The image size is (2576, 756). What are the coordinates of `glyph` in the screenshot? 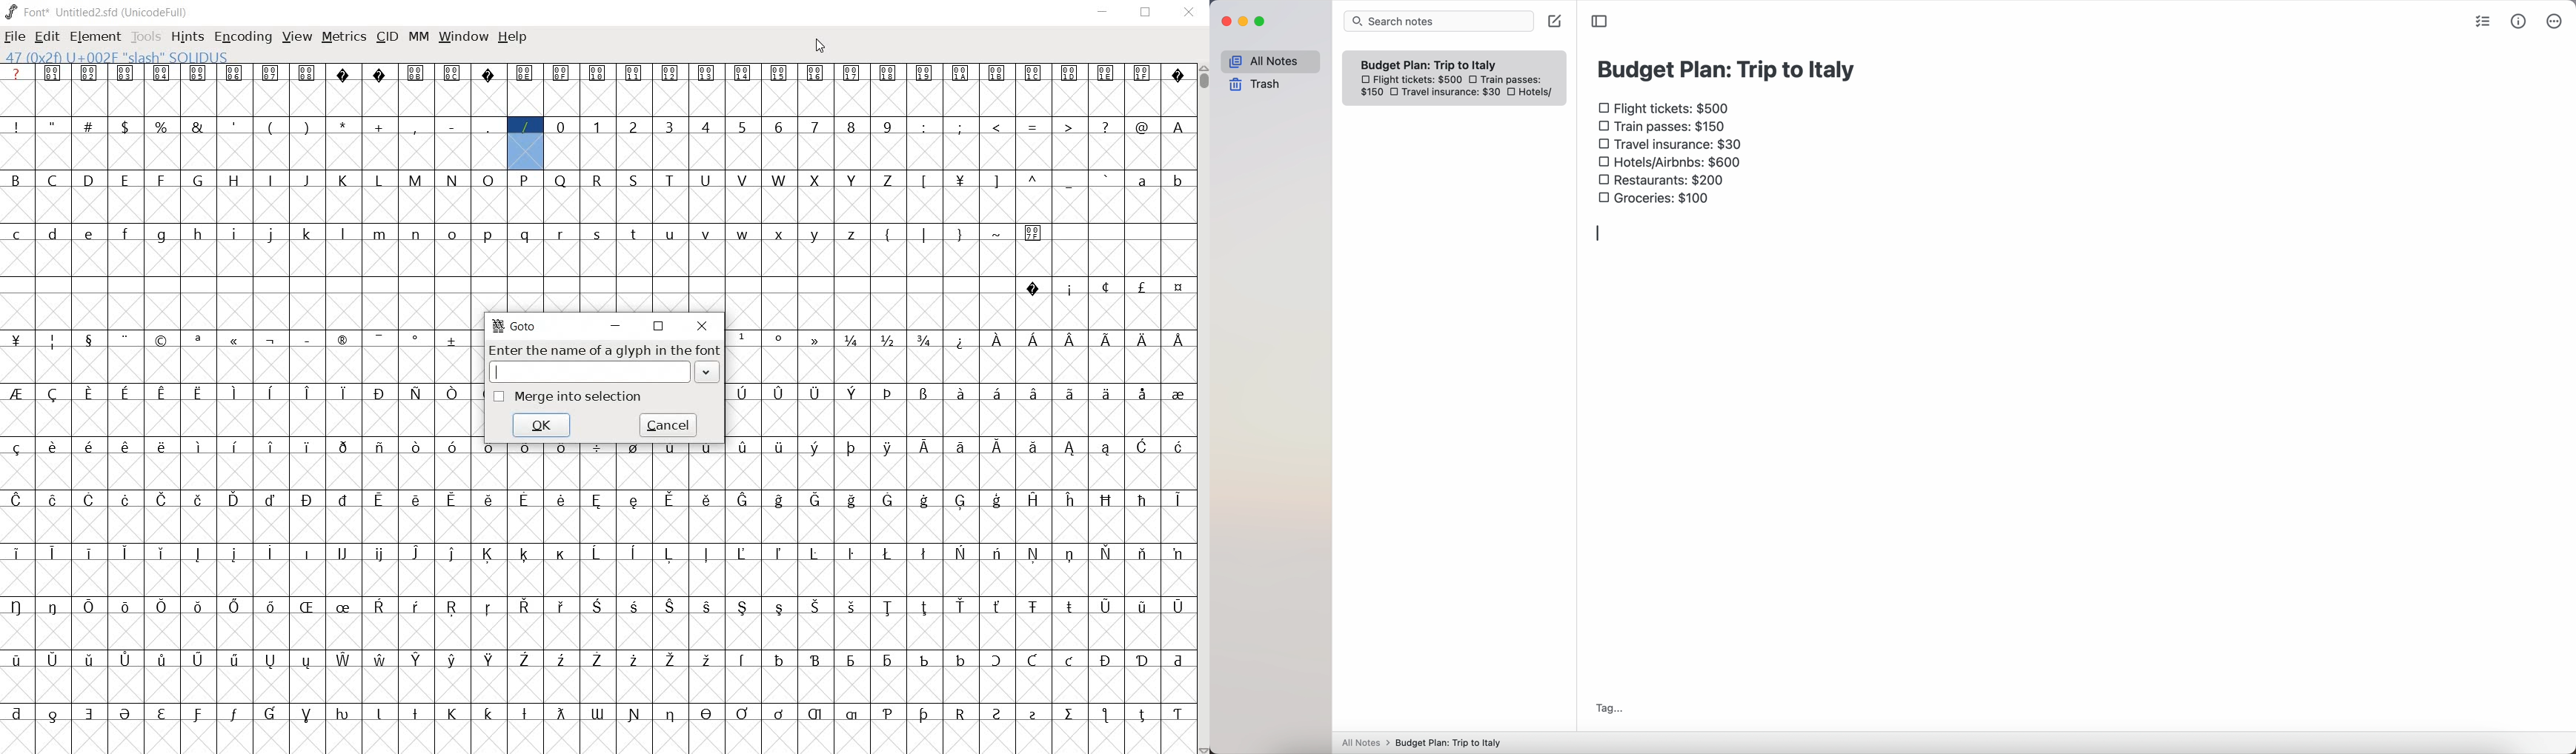 It's located at (126, 607).